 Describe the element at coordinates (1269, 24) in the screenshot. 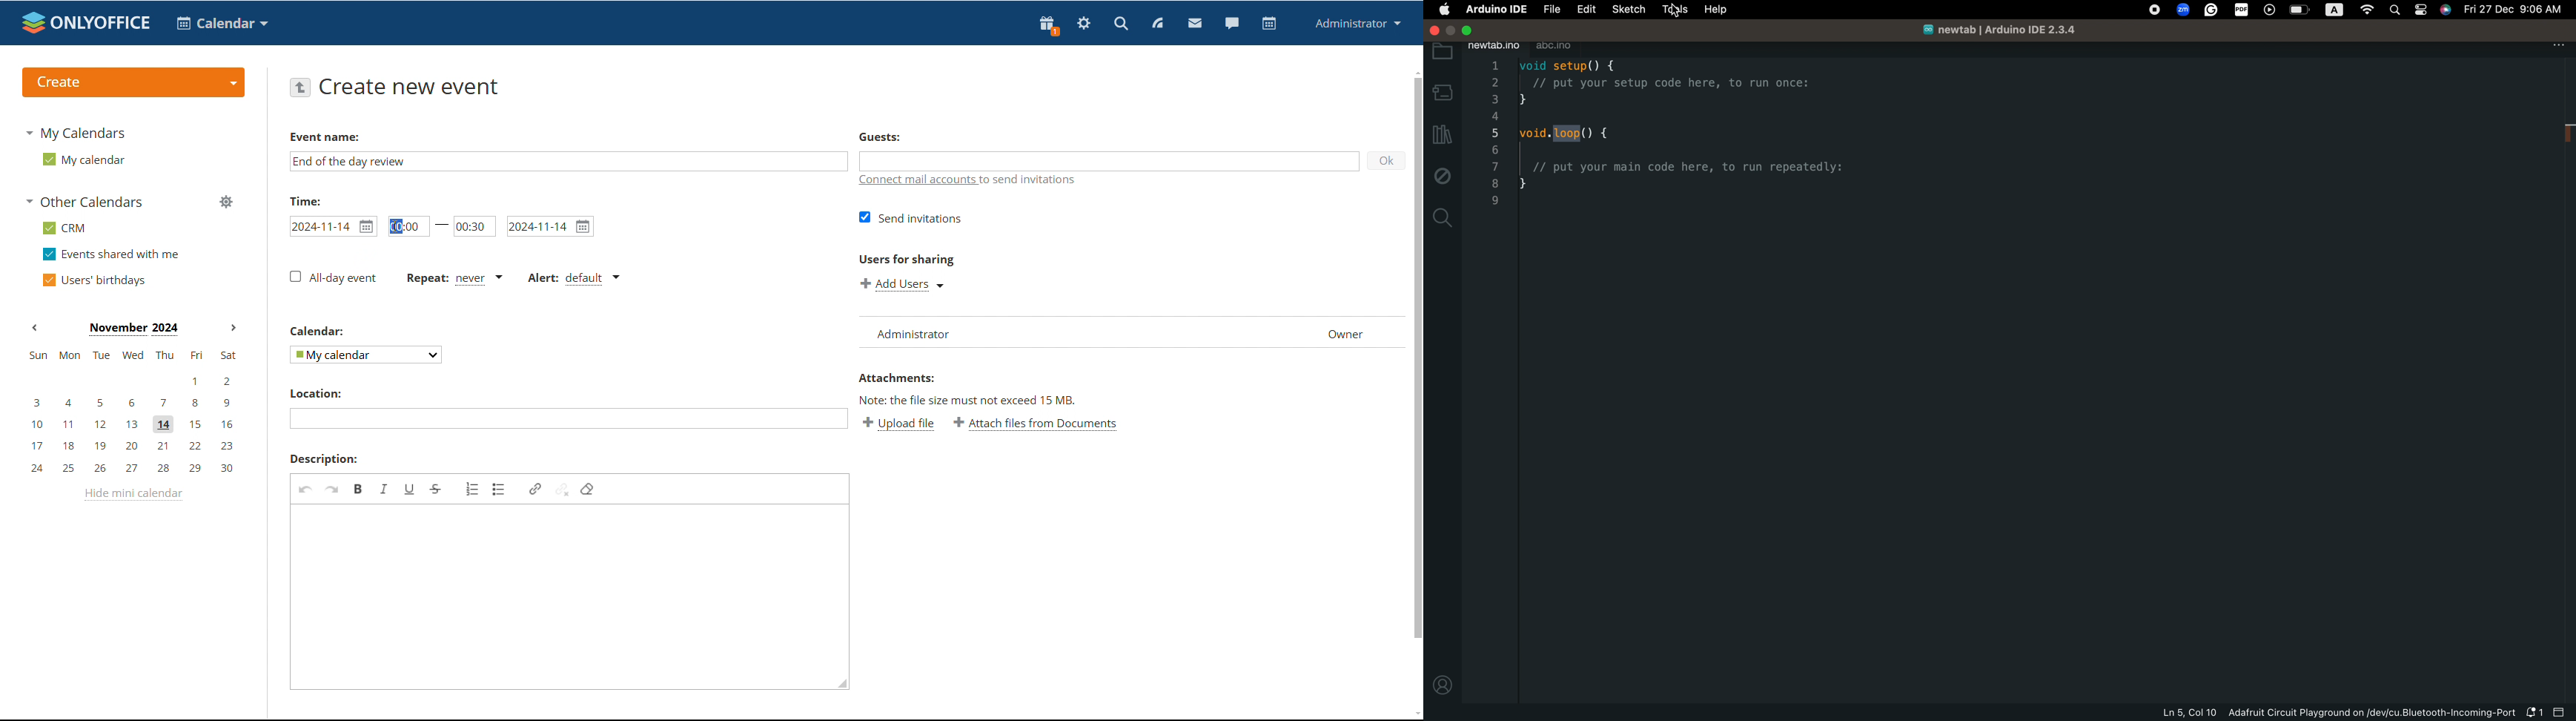

I see `calendar` at that location.